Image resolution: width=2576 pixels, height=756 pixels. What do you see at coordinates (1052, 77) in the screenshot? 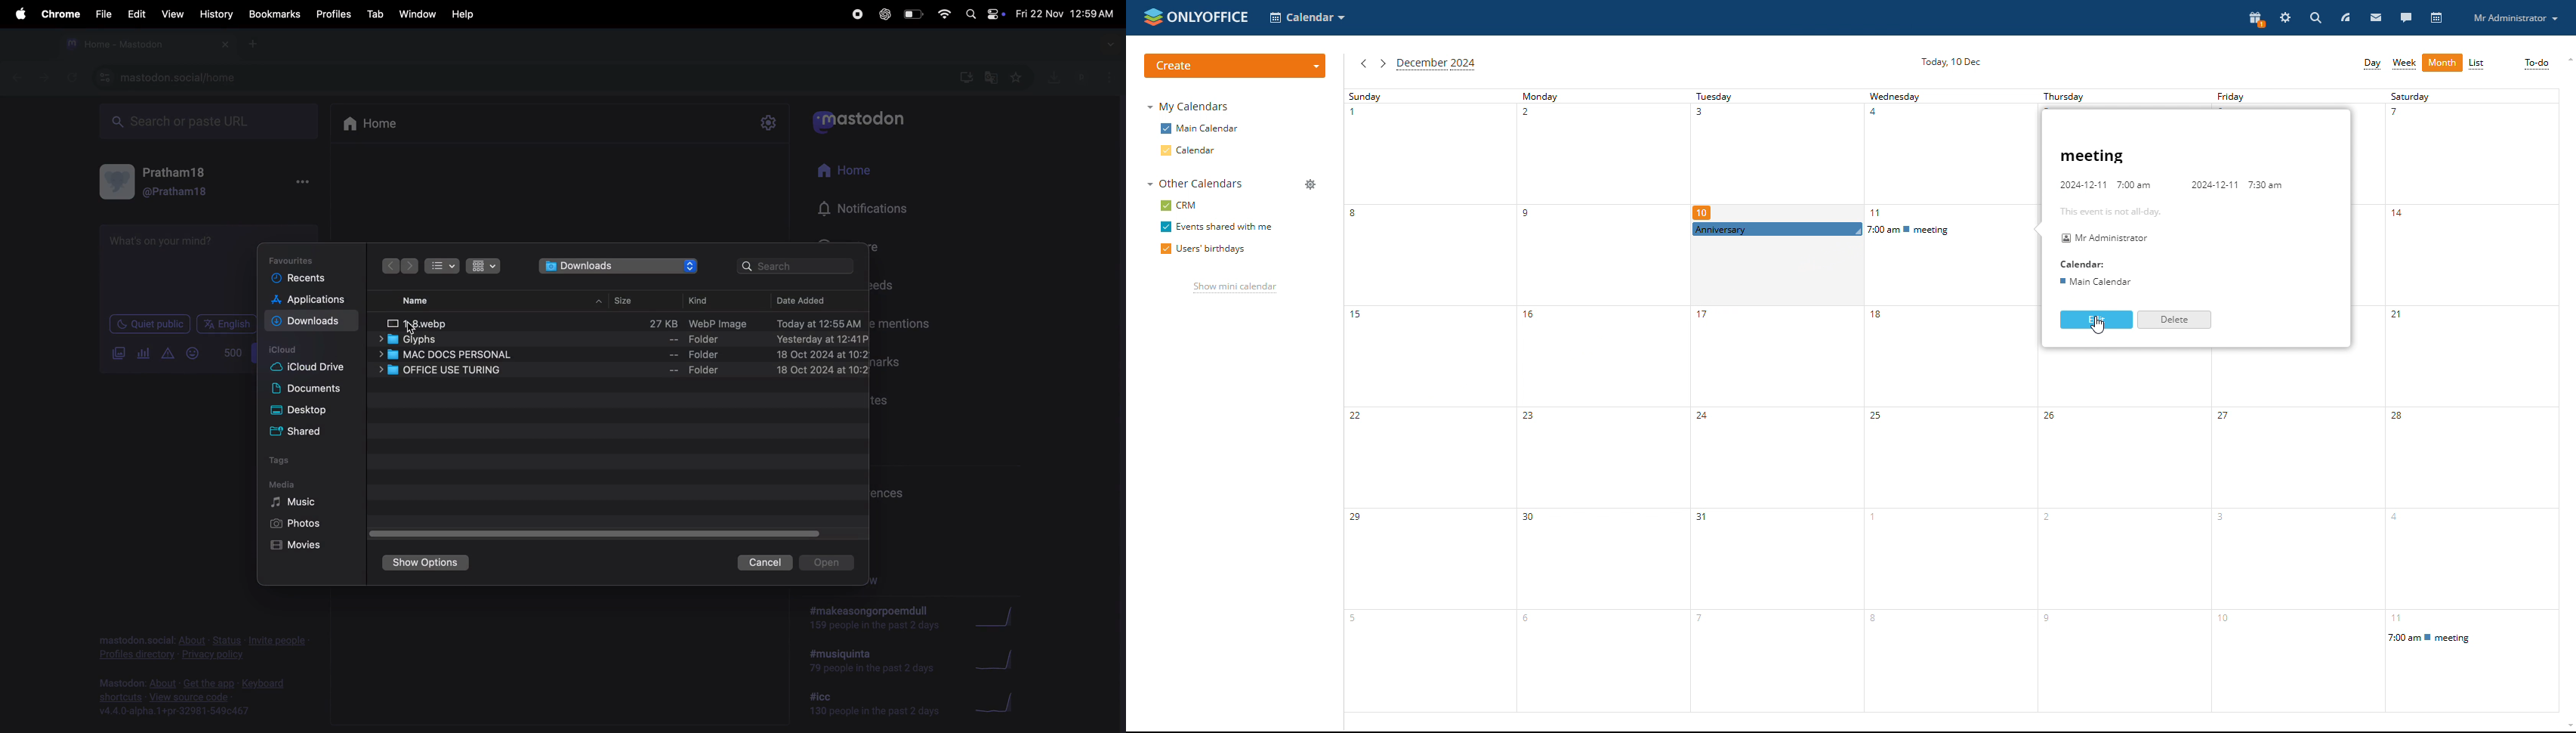
I see `download` at bounding box center [1052, 77].